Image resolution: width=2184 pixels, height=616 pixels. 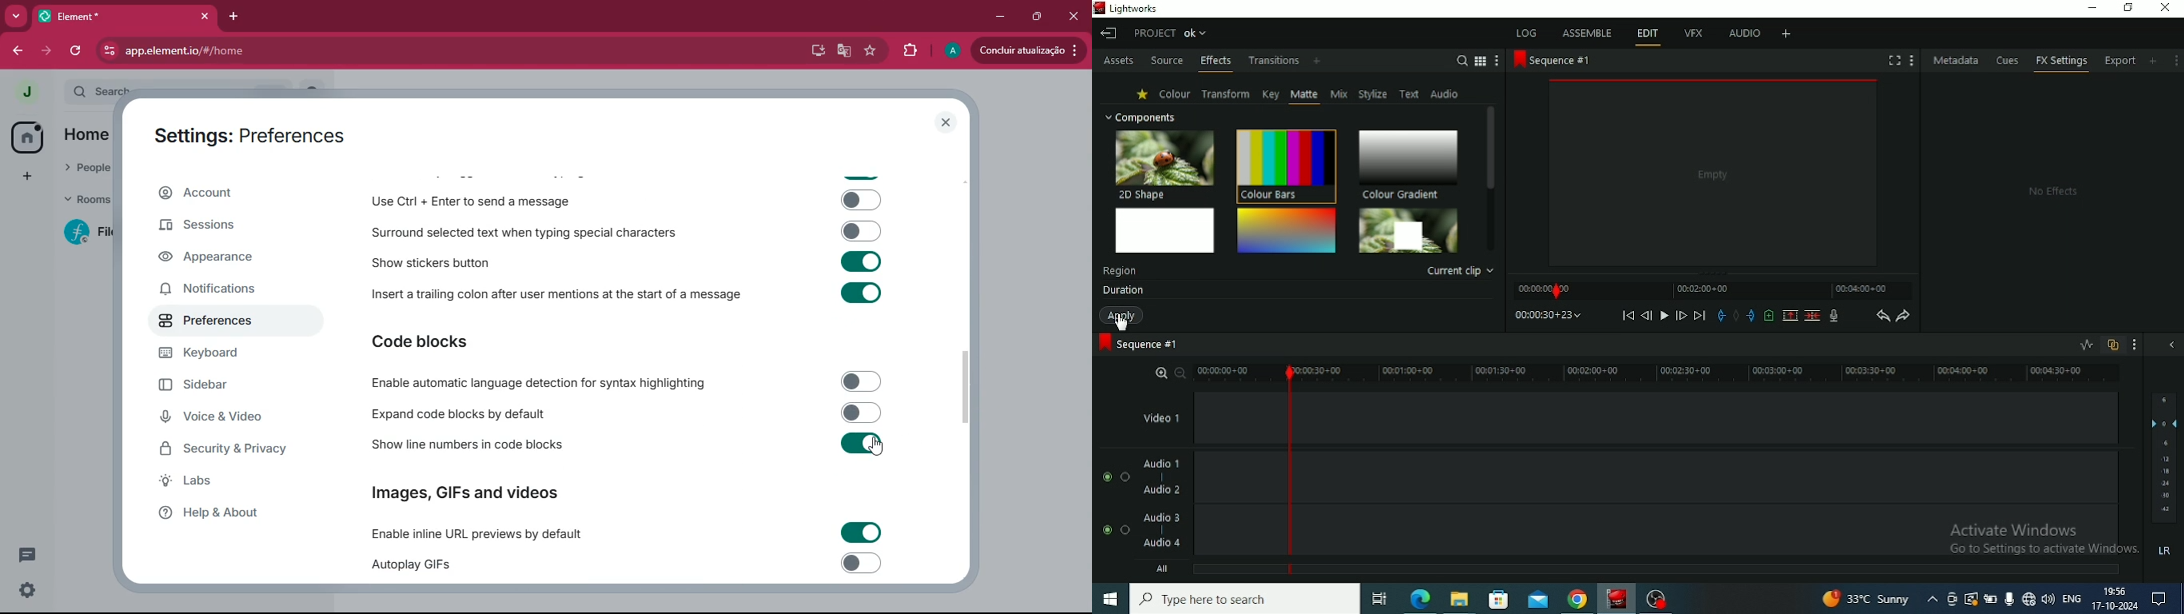 I want to click on element, so click(x=124, y=16).